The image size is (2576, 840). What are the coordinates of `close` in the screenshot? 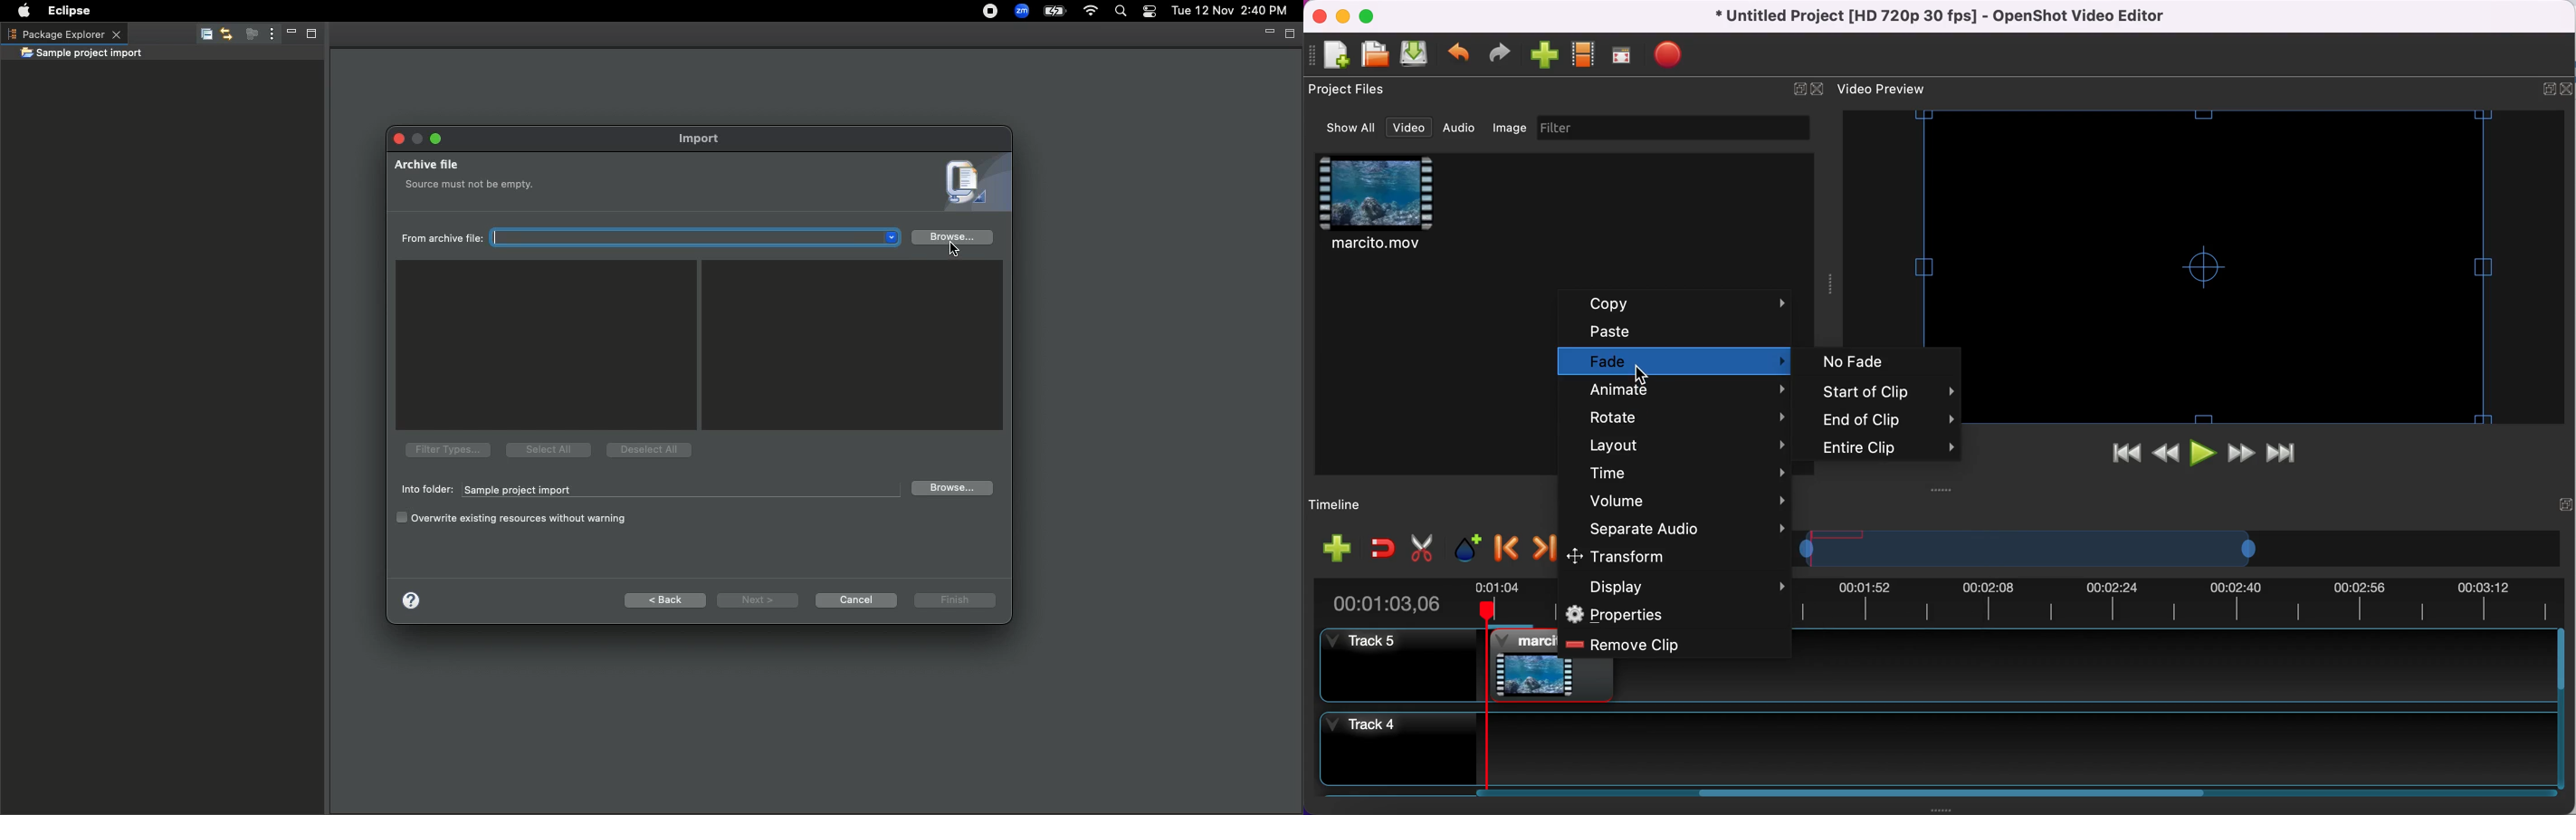 It's located at (1321, 16).